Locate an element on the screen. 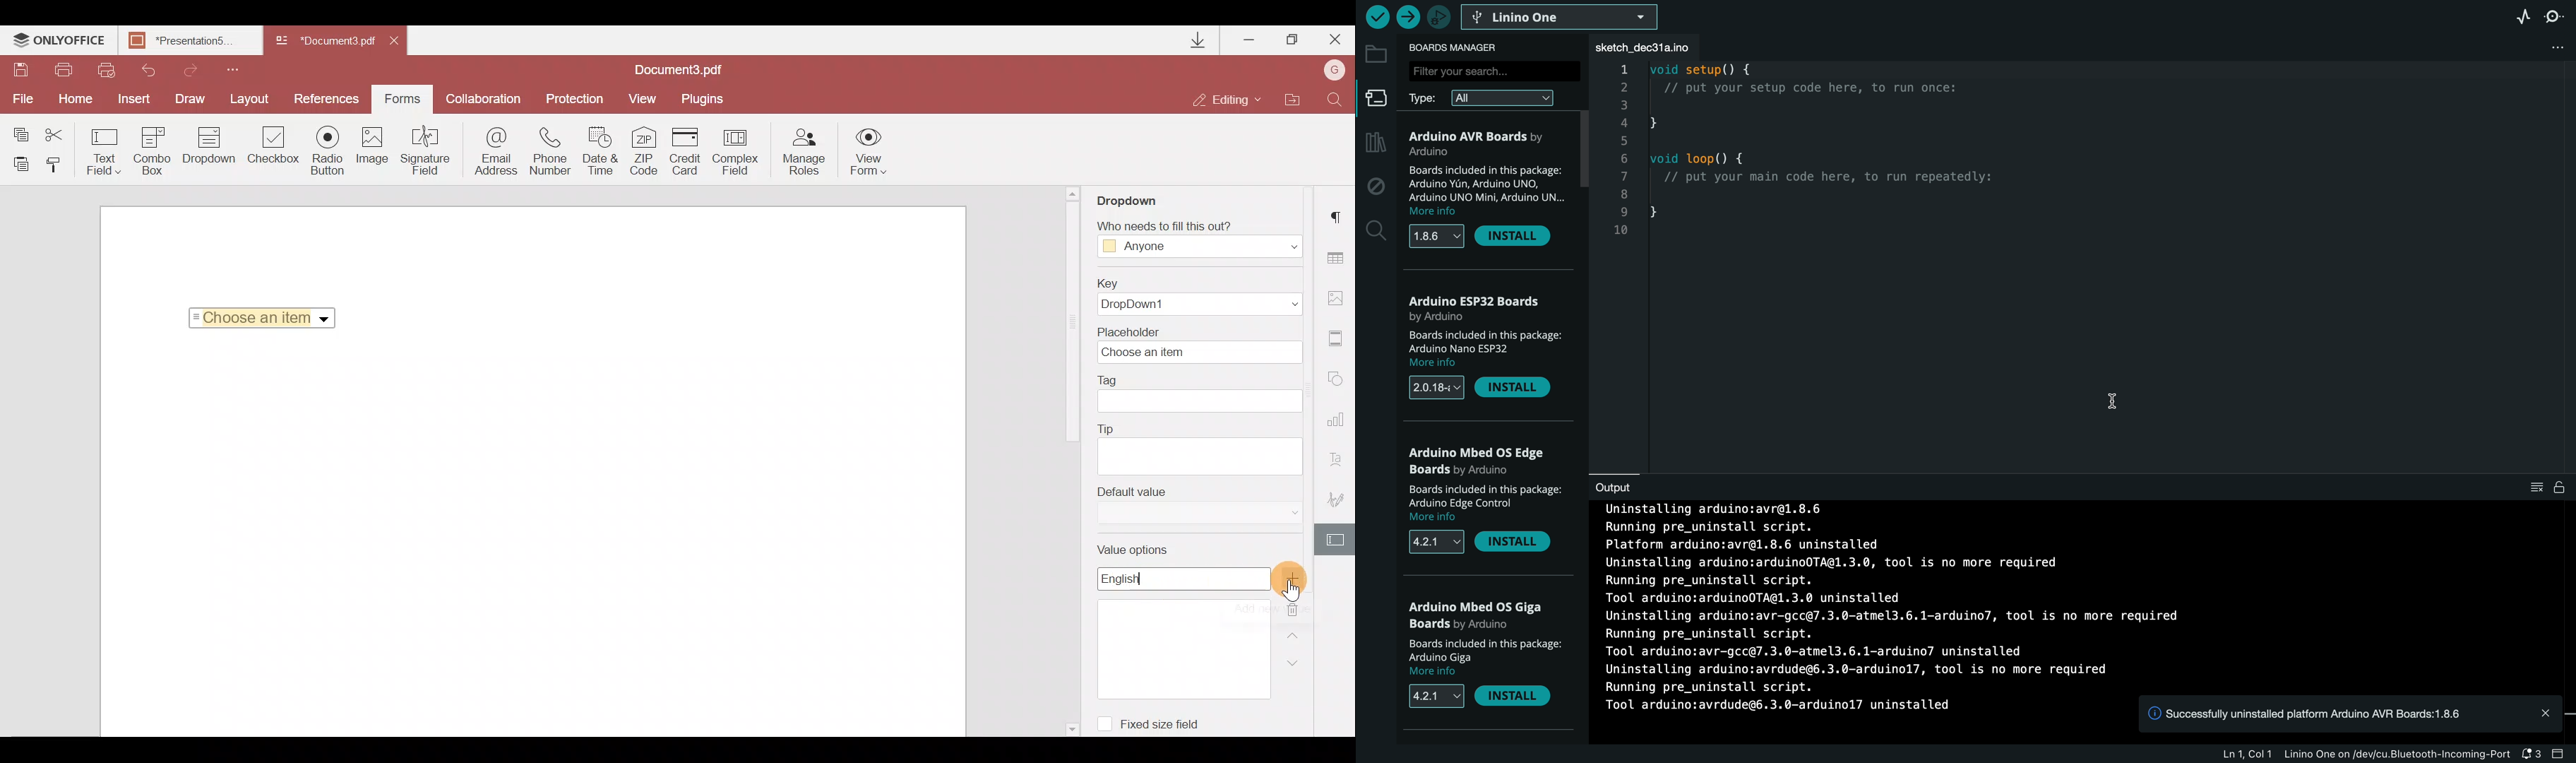  Protection is located at coordinates (573, 97).